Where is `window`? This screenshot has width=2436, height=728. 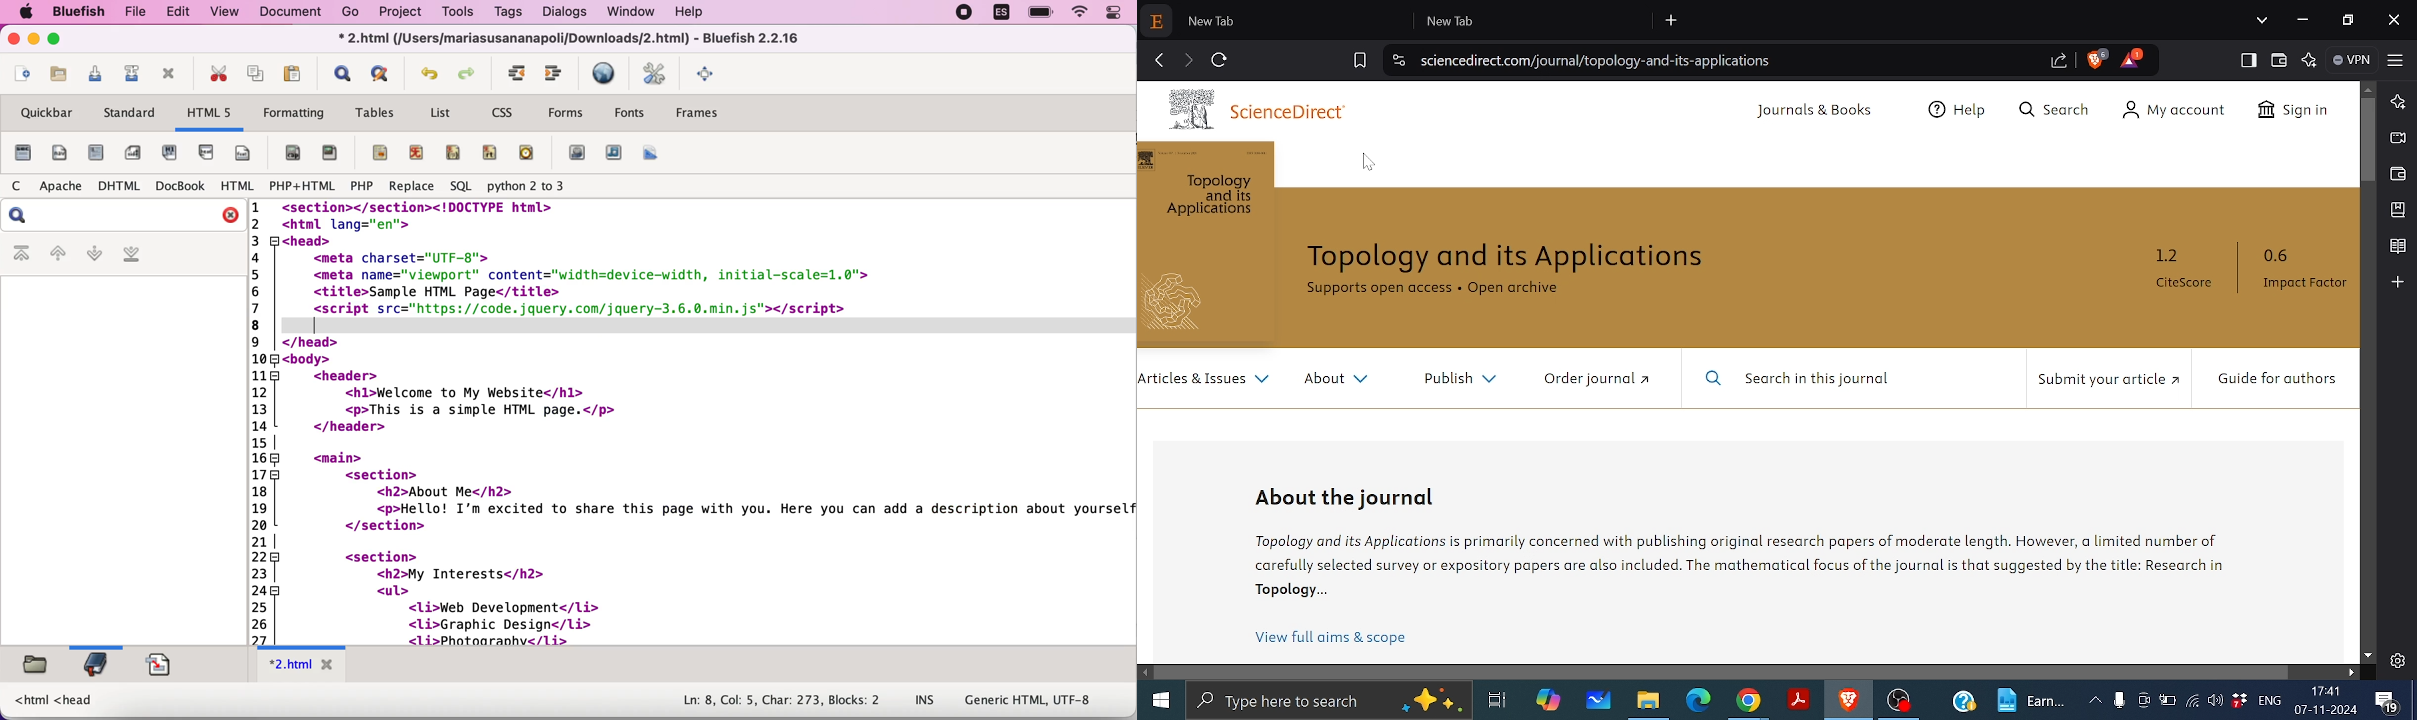 window is located at coordinates (630, 12).